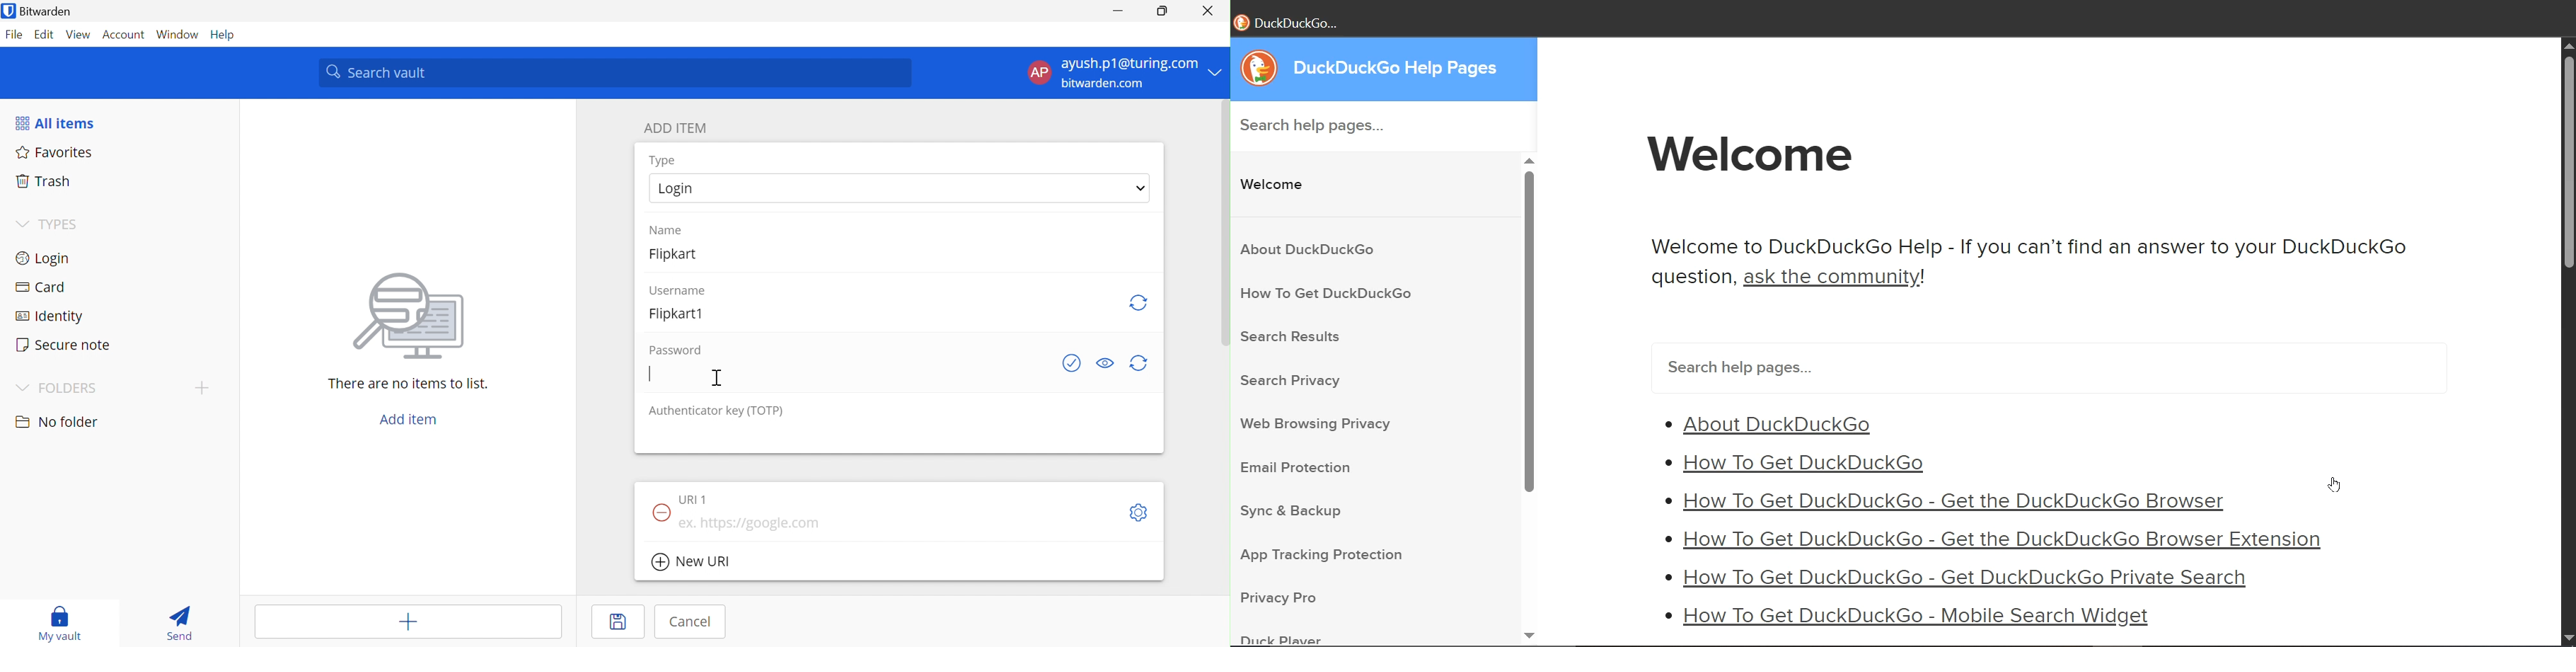  Describe the element at coordinates (1322, 556) in the screenshot. I see `App Tracking Protection` at that location.